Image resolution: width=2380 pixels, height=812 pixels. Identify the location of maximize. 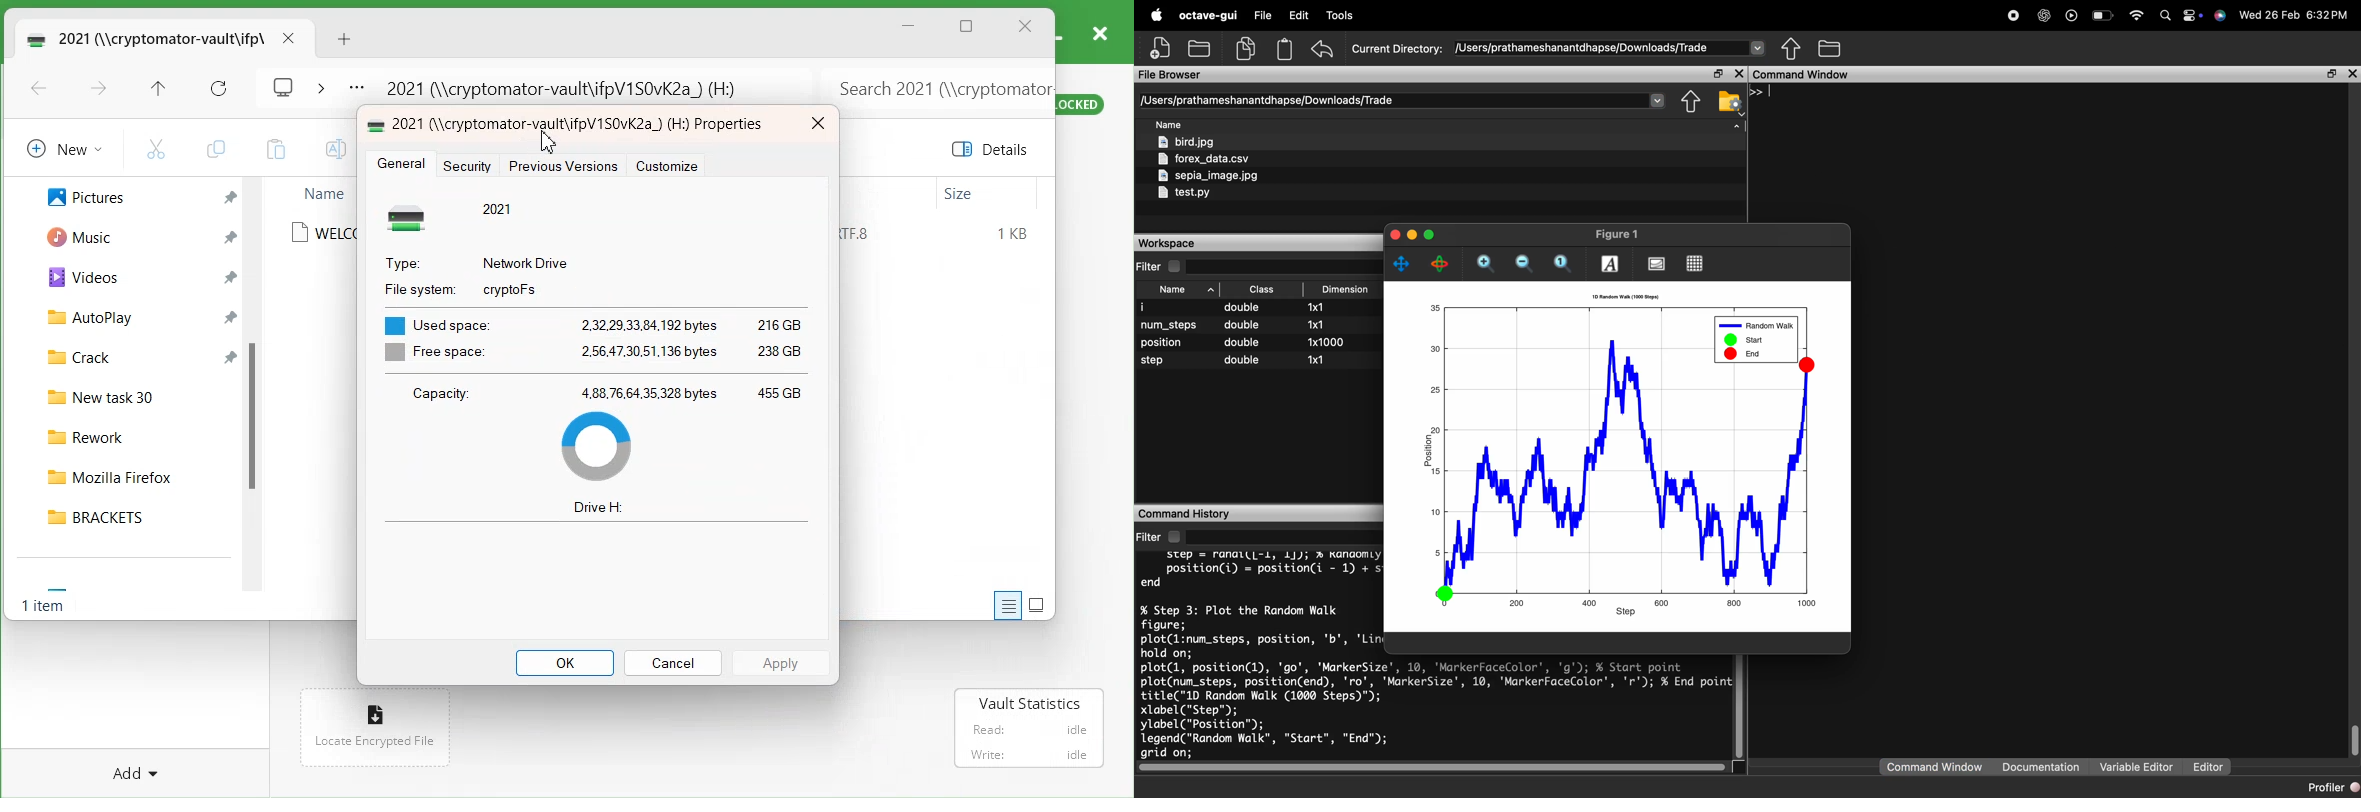
(1717, 74).